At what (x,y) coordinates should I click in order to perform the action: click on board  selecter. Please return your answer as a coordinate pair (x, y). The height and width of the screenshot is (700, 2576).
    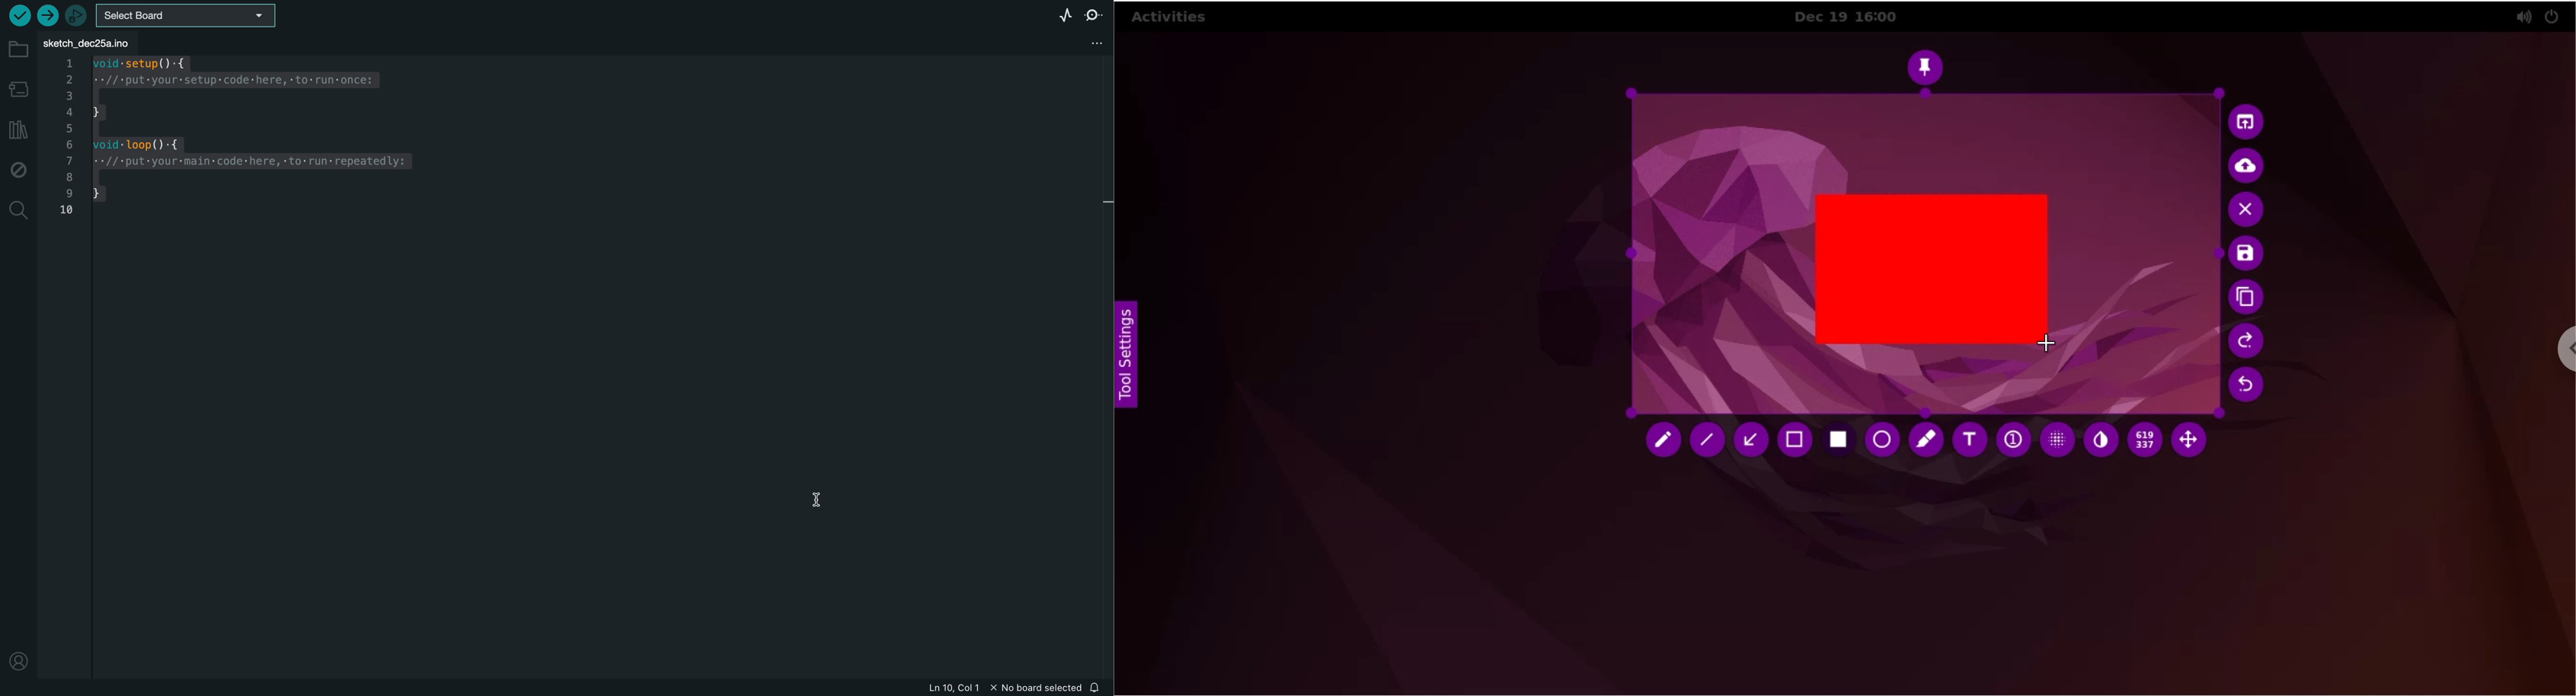
    Looking at the image, I should click on (187, 17).